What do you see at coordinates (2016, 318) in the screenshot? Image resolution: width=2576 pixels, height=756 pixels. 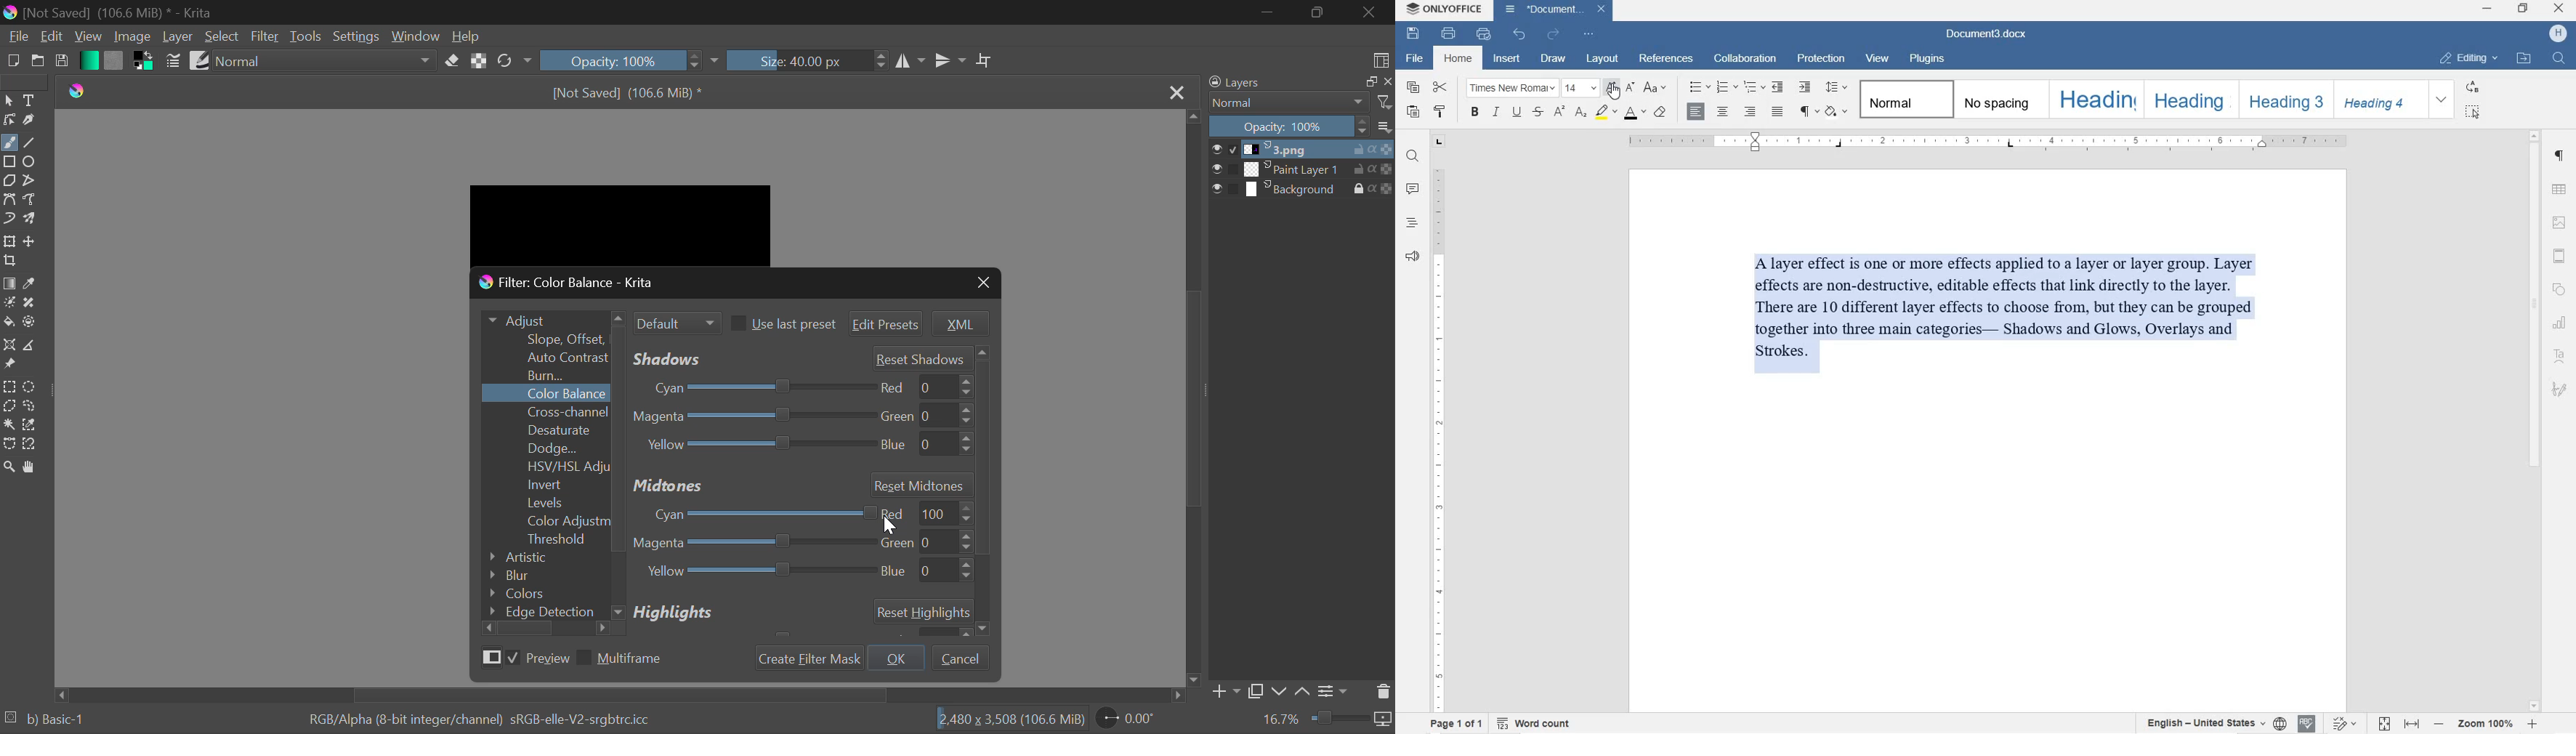 I see `FONT SIZE INCREASED STEPWISE for a block of text written by the user on the input field of the word document highlighted` at bounding box center [2016, 318].